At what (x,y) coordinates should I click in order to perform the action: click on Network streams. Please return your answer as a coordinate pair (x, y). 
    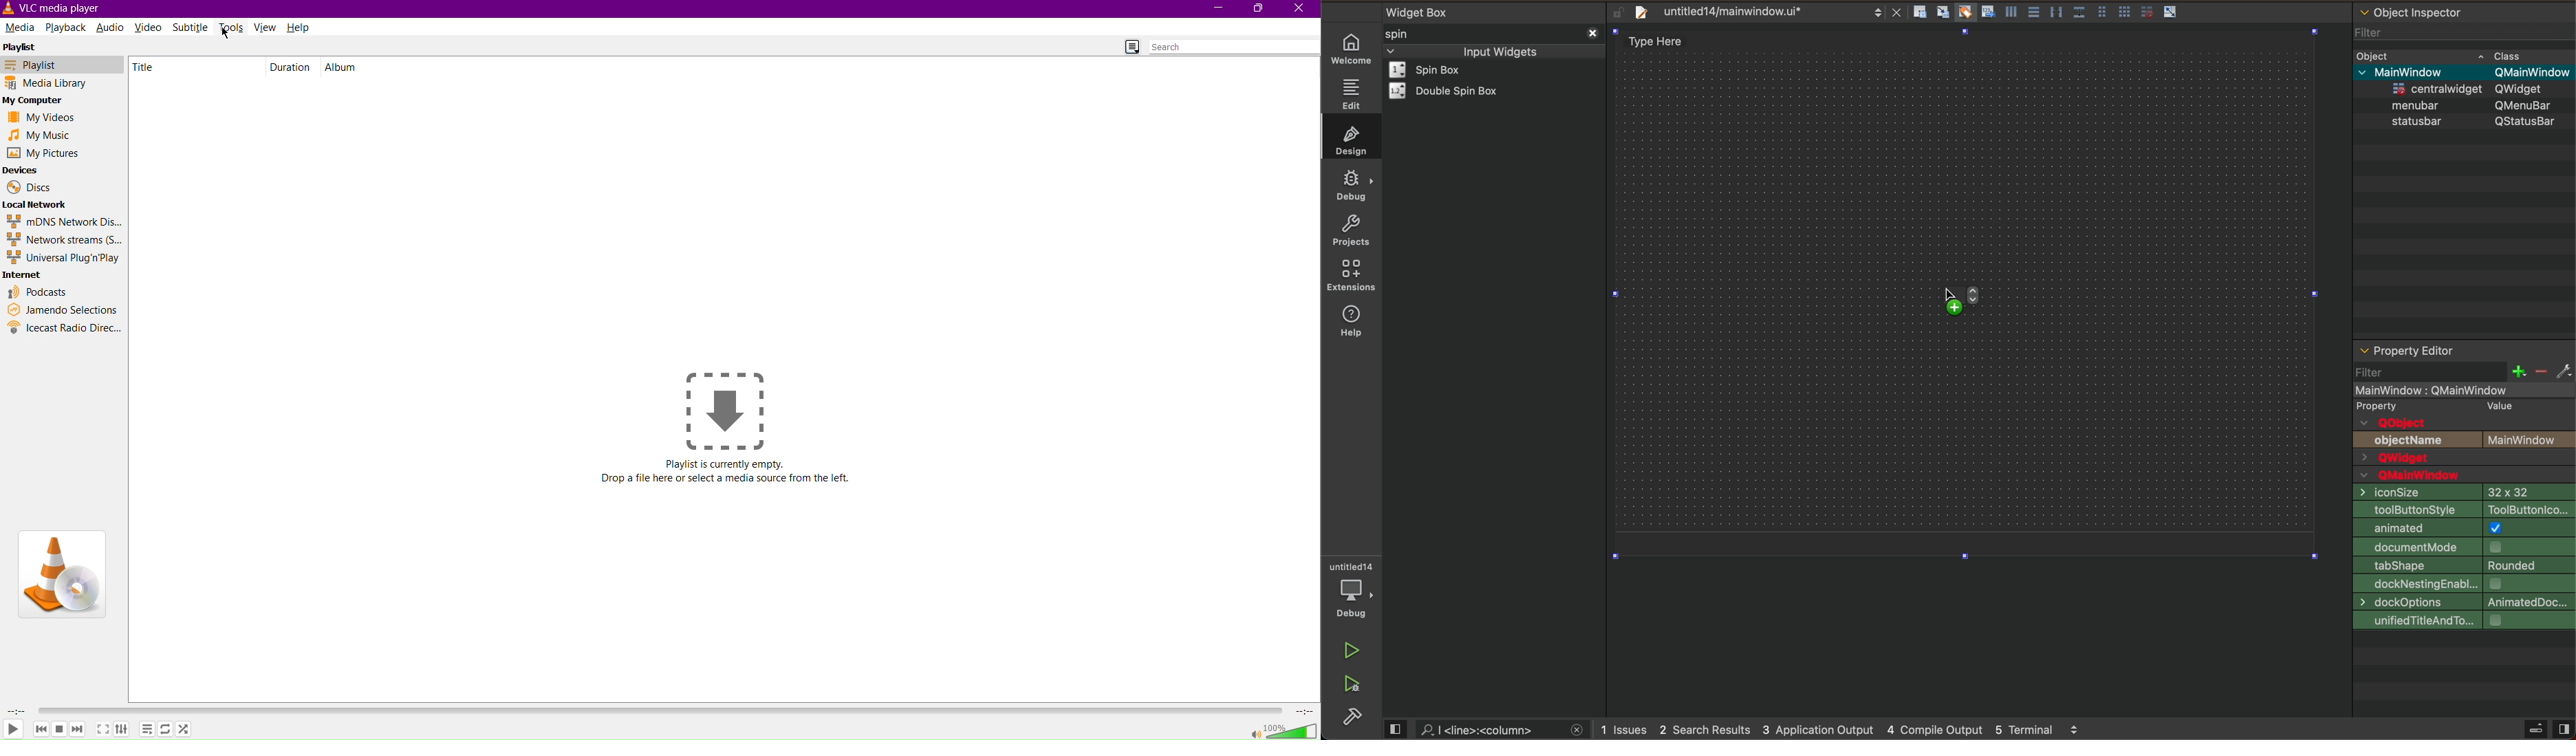
    Looking at the image, I should click on (65, 241).